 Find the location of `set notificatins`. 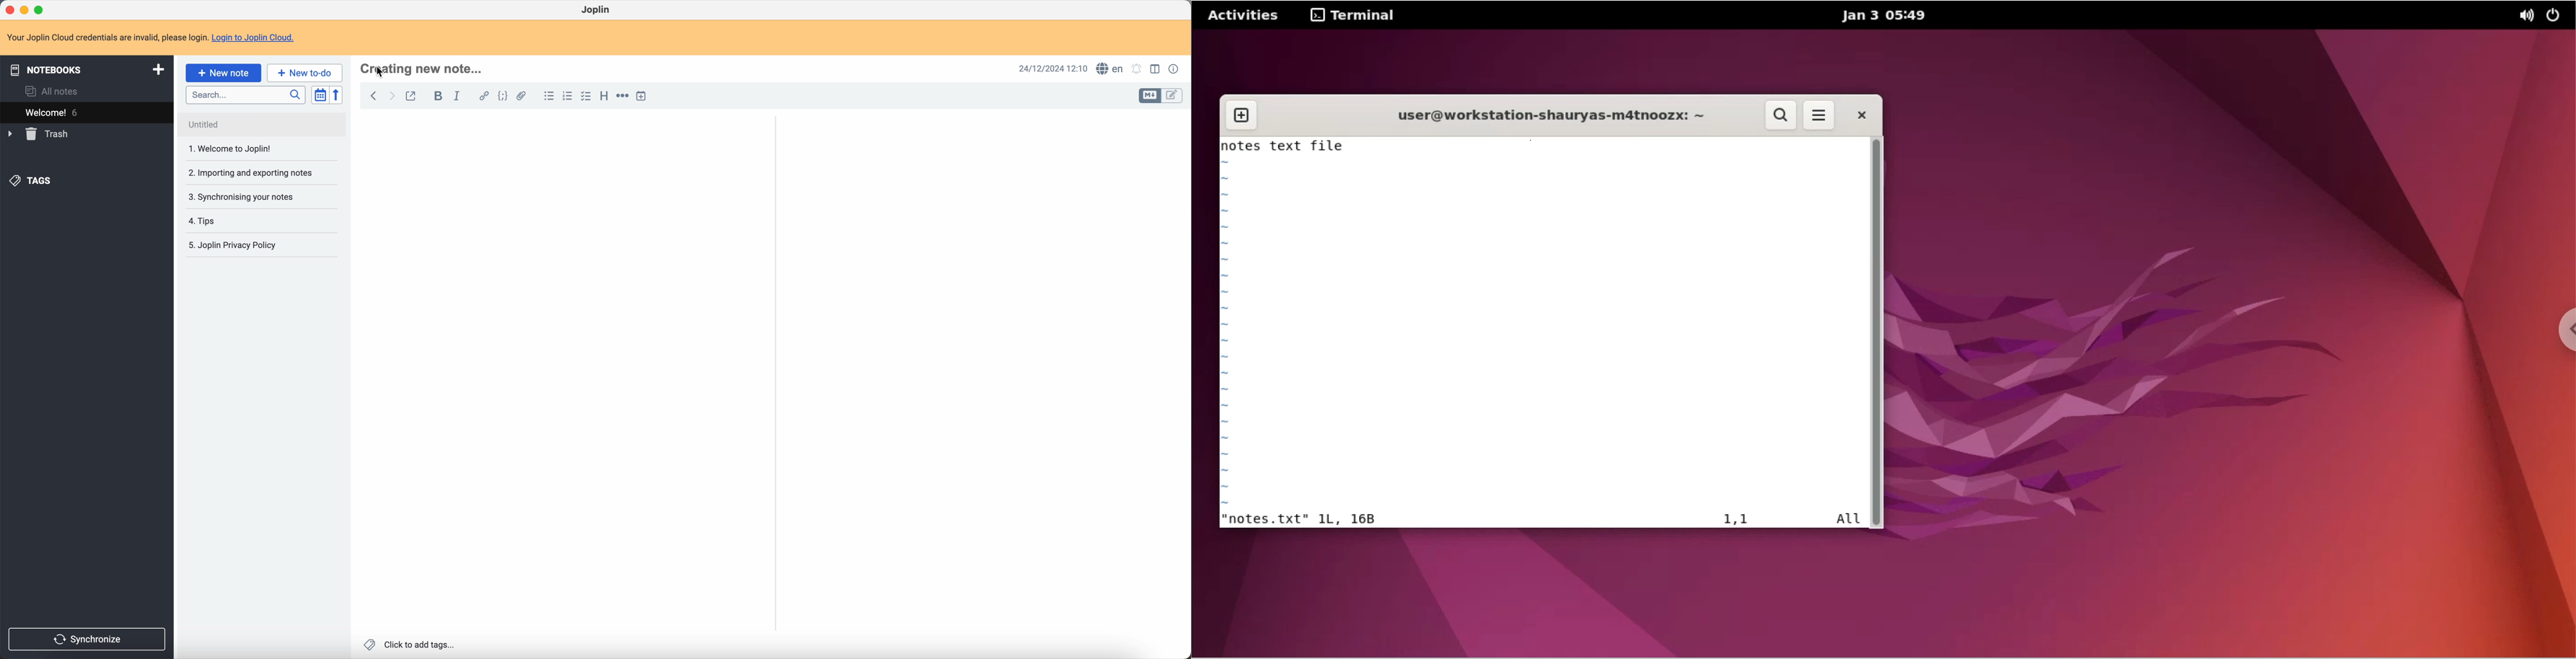

set notificatins is located at coordinates (1137, 70).